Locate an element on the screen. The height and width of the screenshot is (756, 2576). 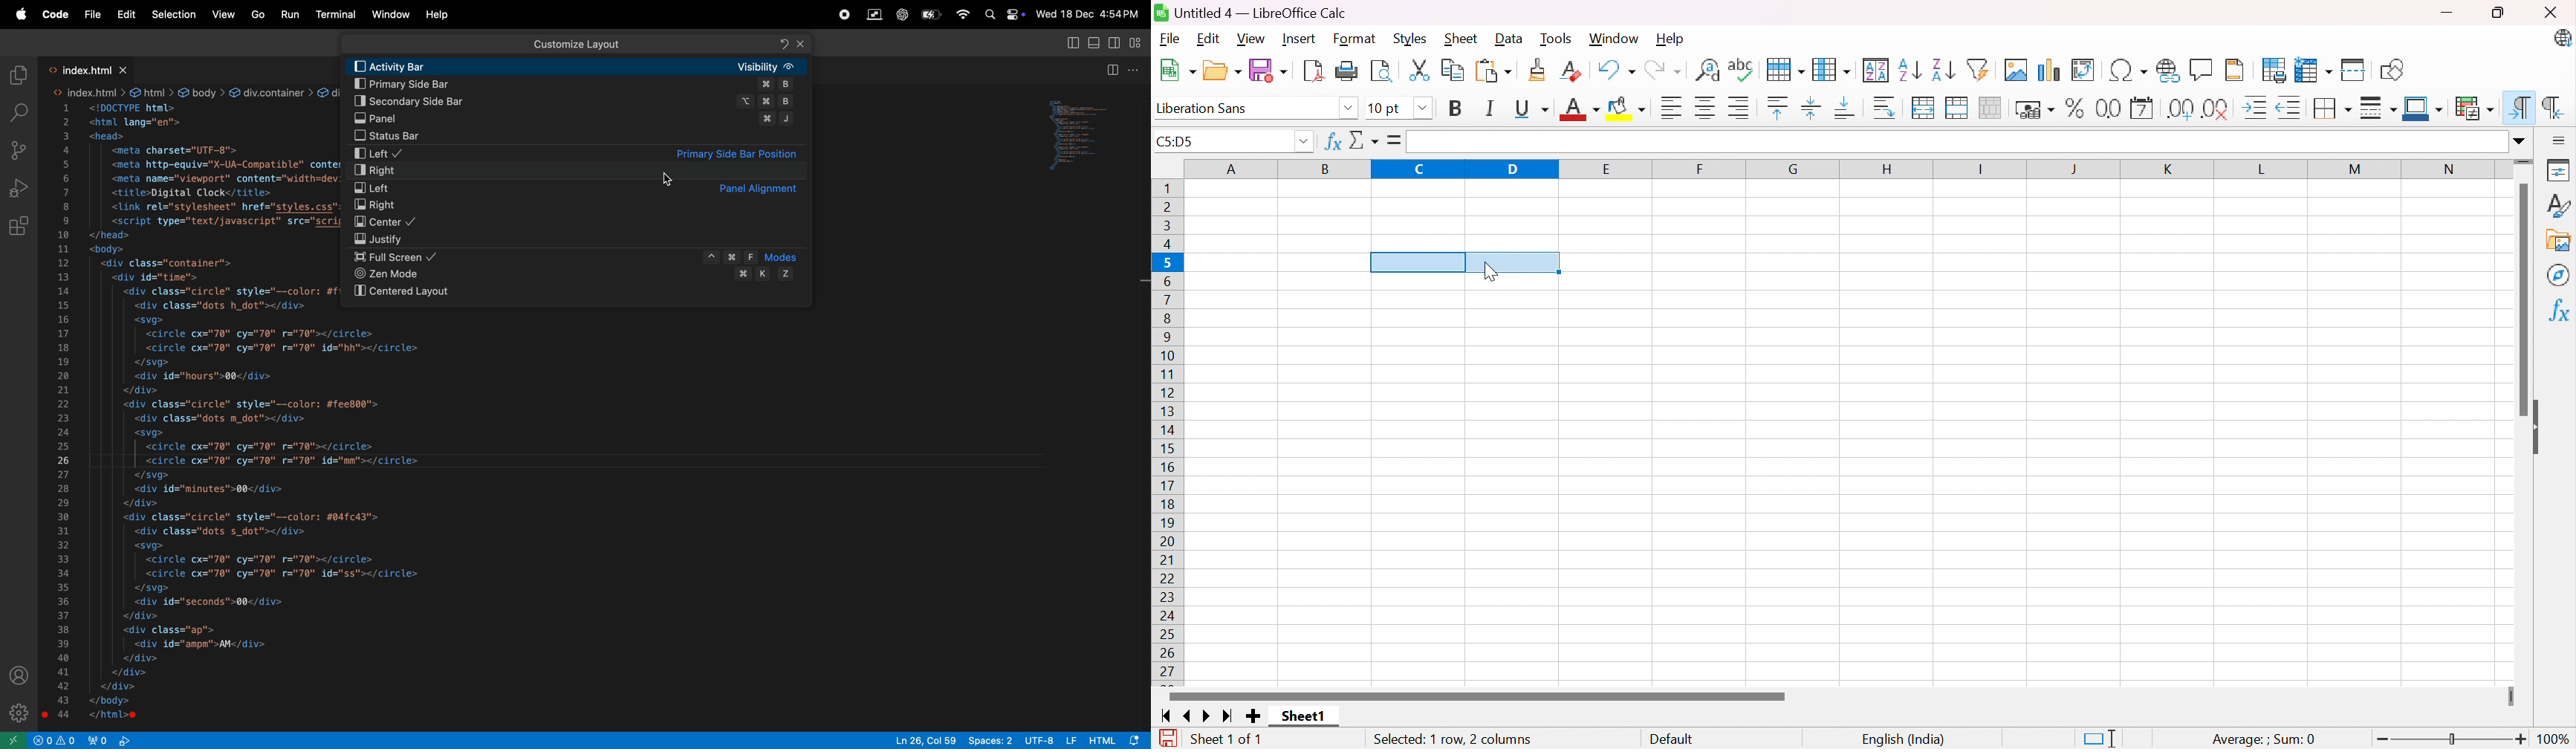
Slider is located at coordinates (2525, 162).